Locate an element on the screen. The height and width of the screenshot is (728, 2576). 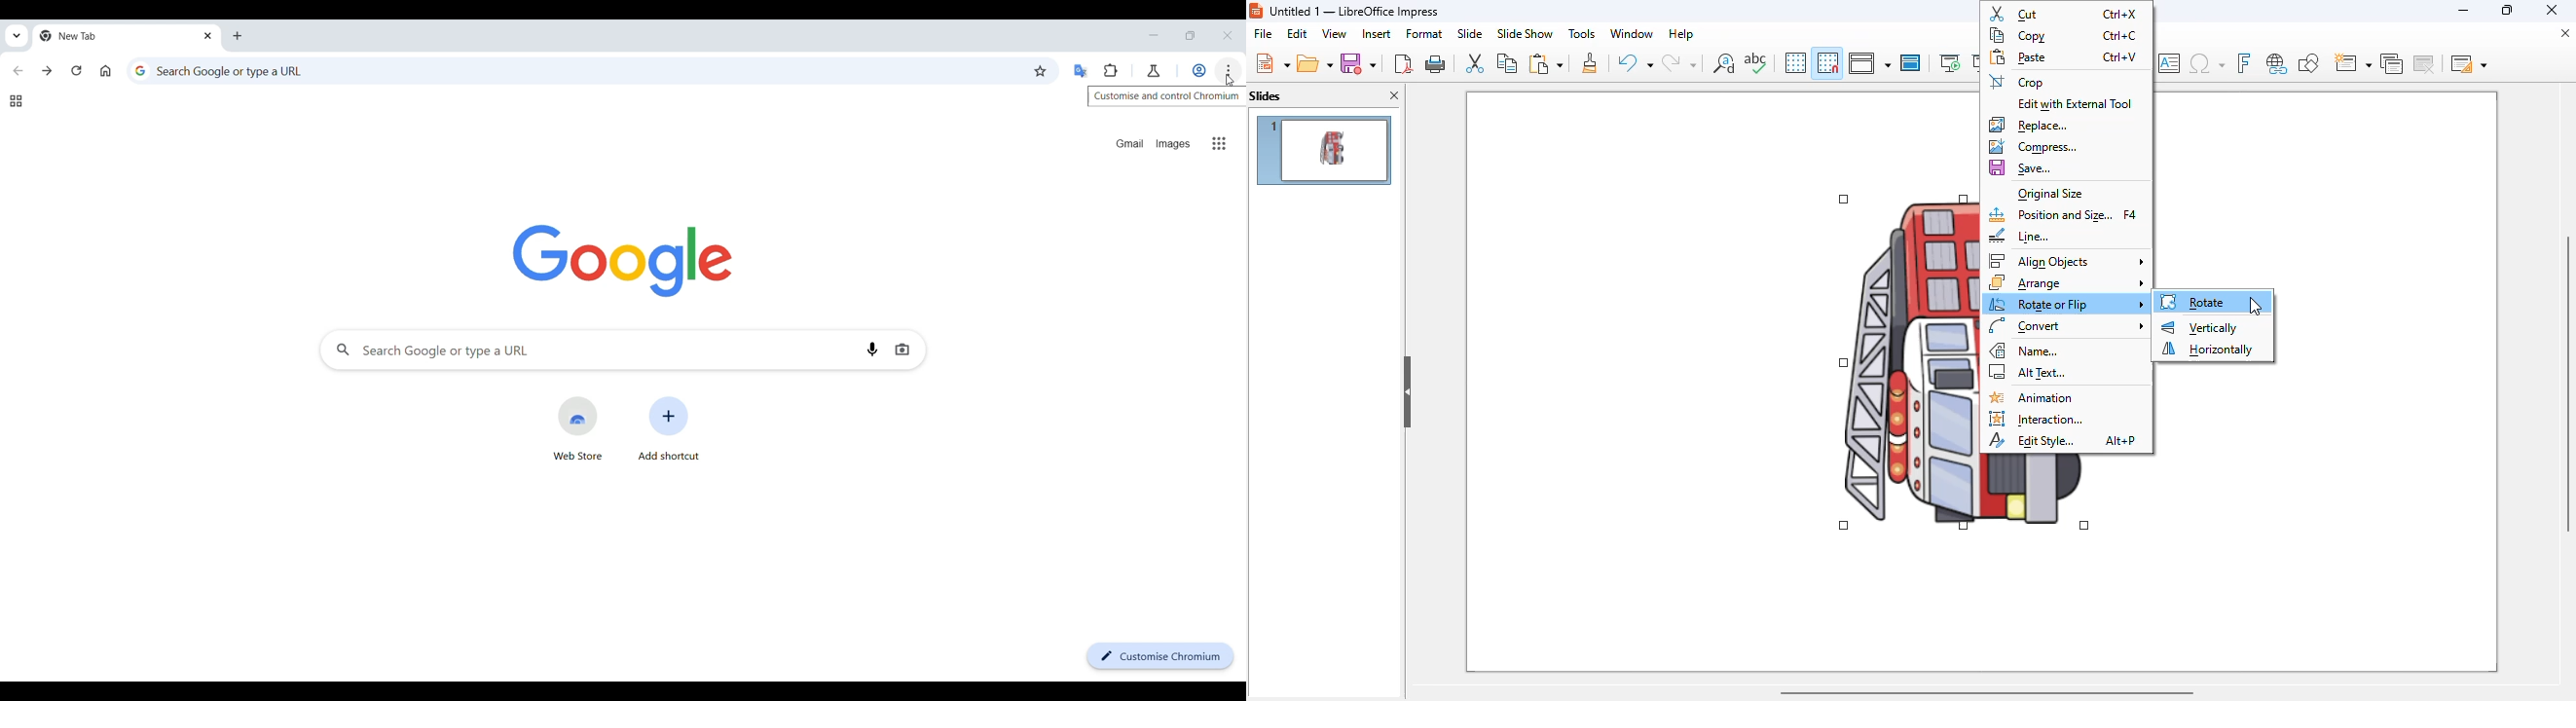
logo is located at coordinates (1256, 10).